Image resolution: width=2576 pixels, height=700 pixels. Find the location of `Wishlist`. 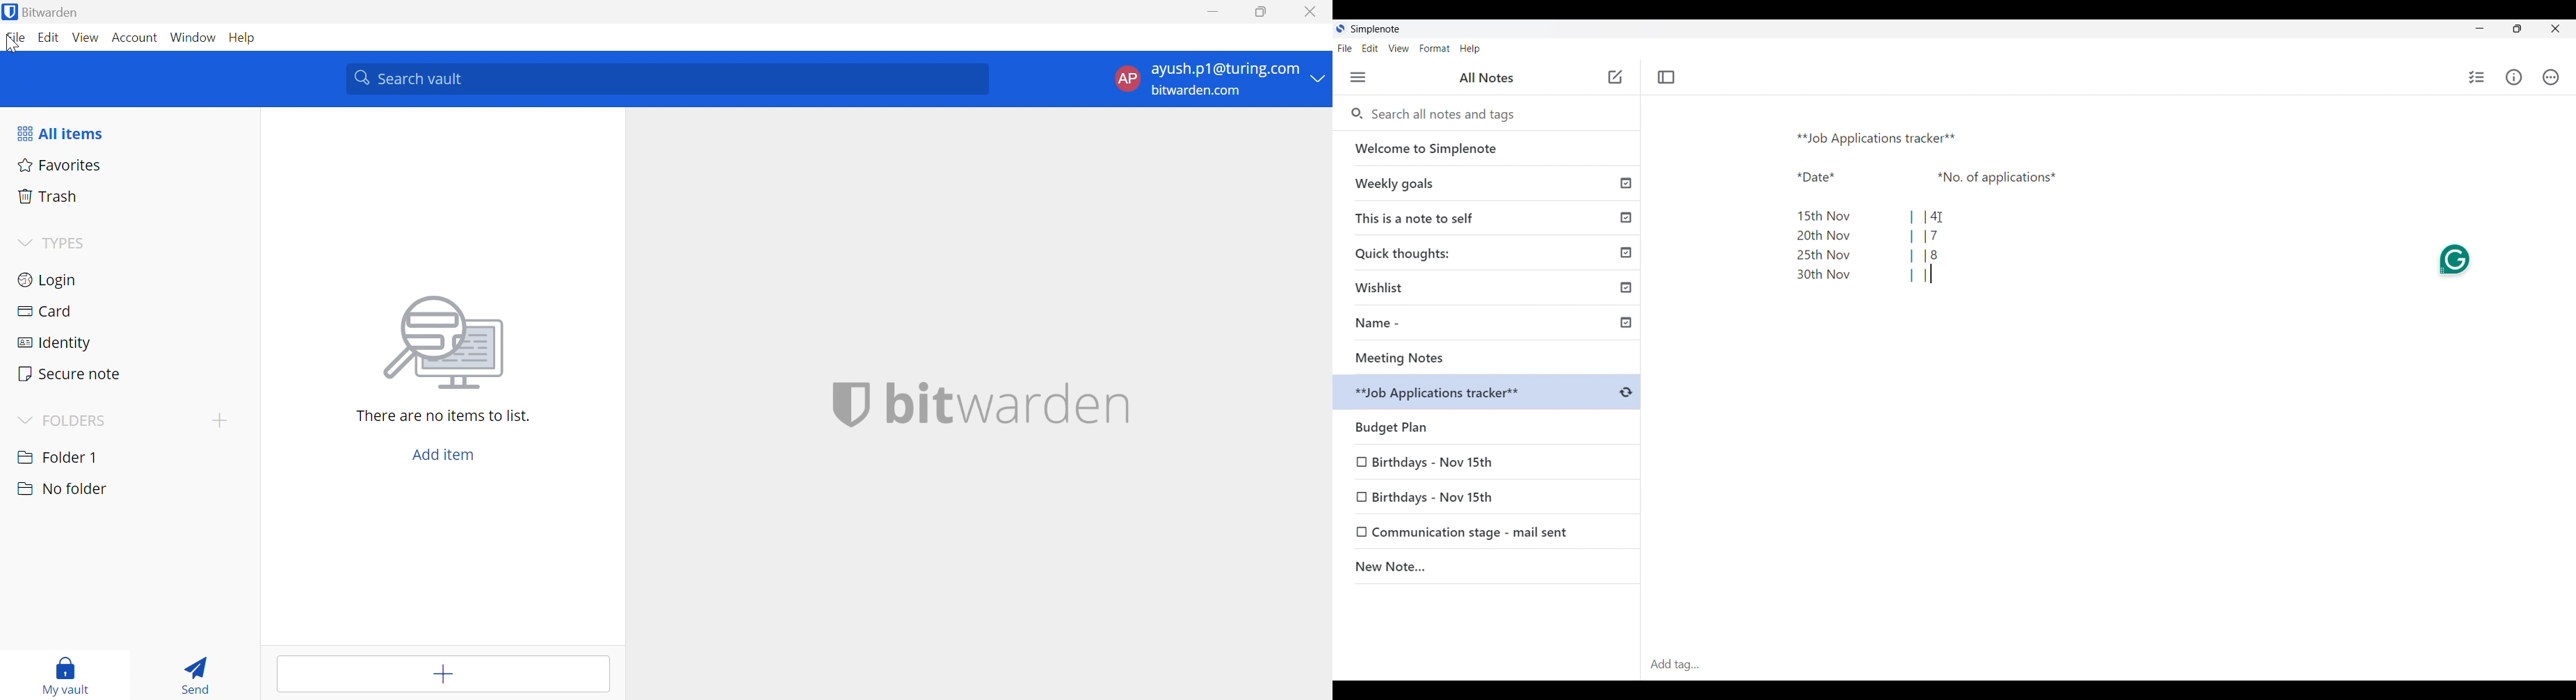

Wishlist is located at coordinates (1491, 285).